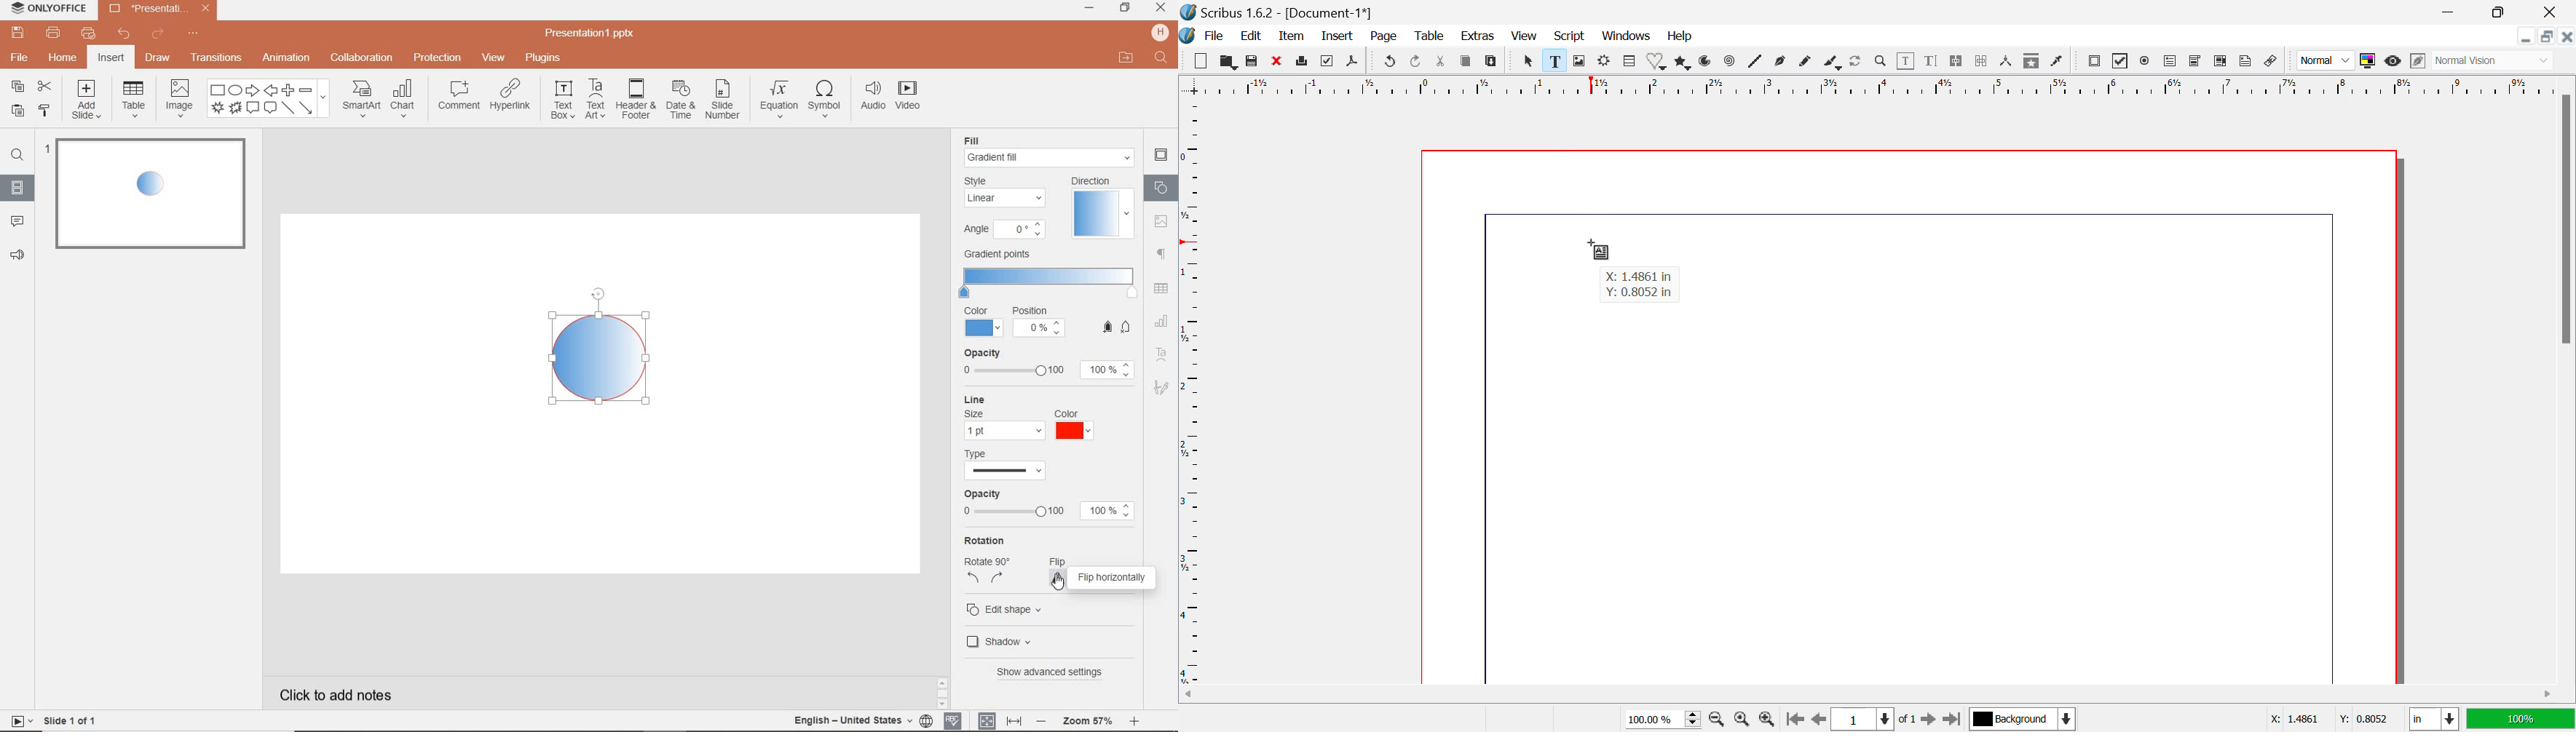 This screenshot has width=2576, height=756. I want to click on Delink Text Frame, so click(1981, 63).